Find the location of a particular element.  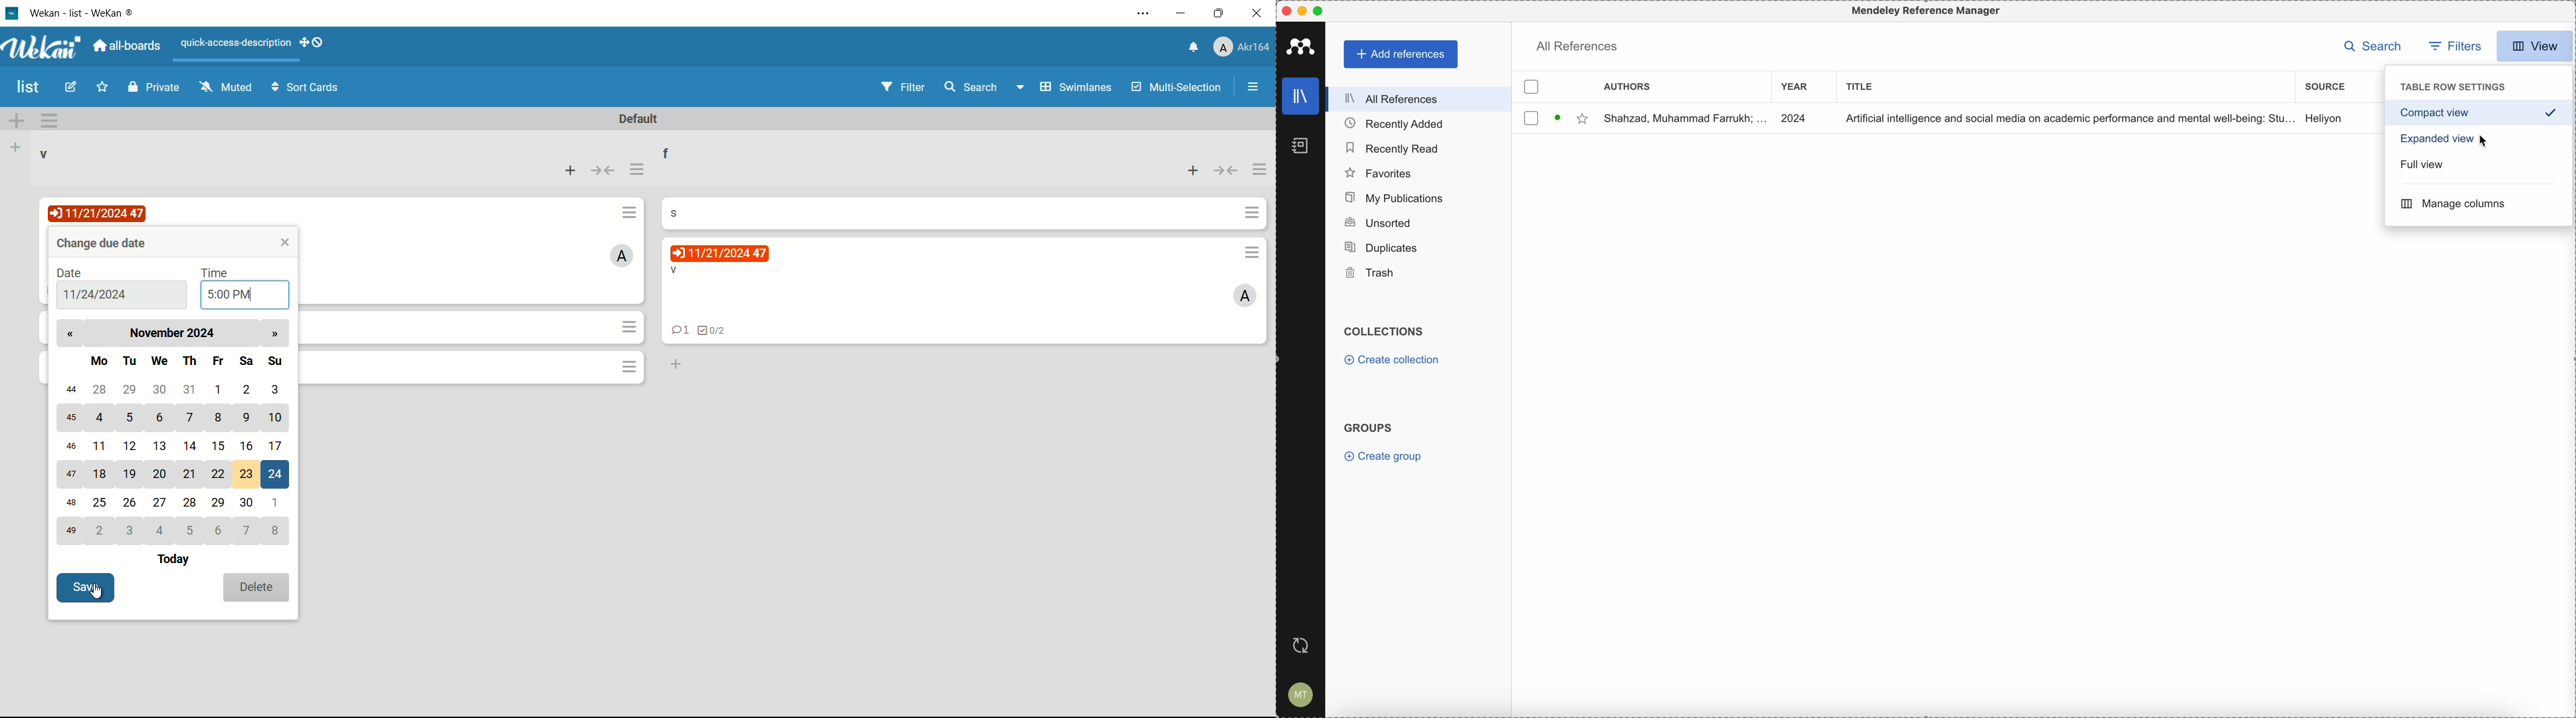

month and year is located at coordinates (176, 332).